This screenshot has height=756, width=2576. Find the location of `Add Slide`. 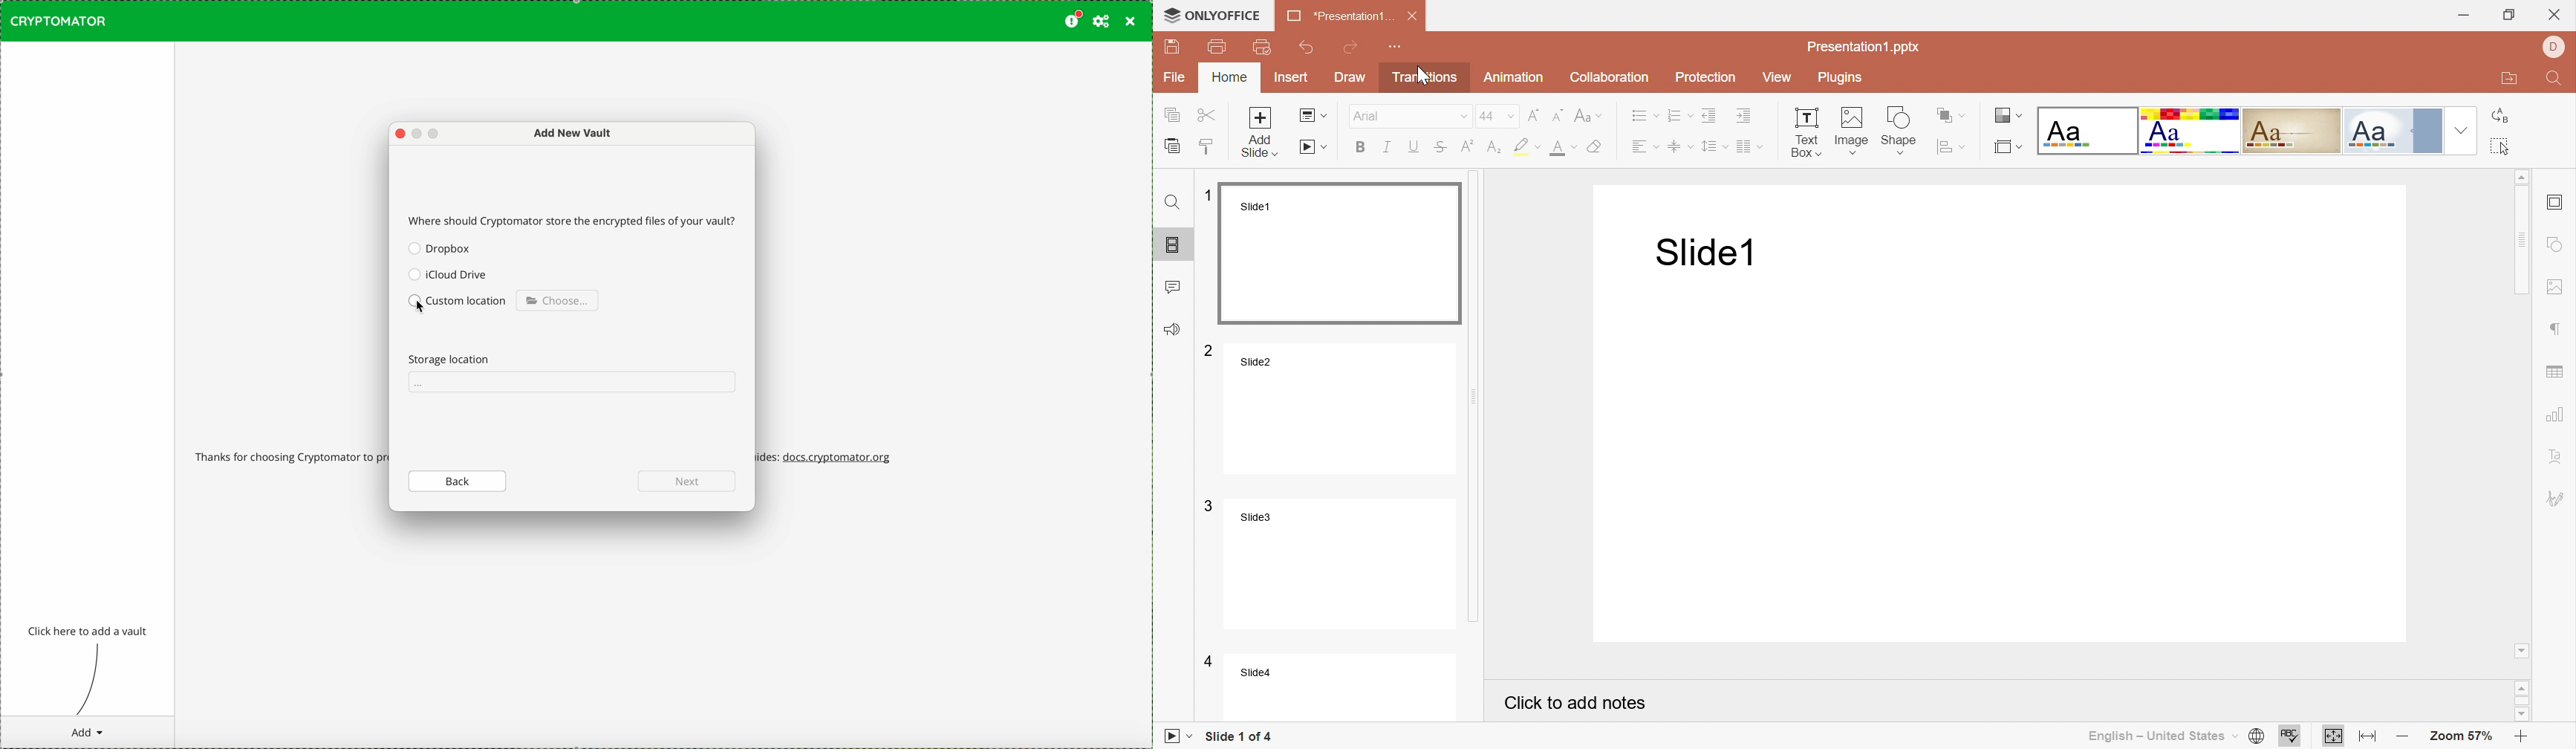

Add Slide is located at coordinates (1261, 132).